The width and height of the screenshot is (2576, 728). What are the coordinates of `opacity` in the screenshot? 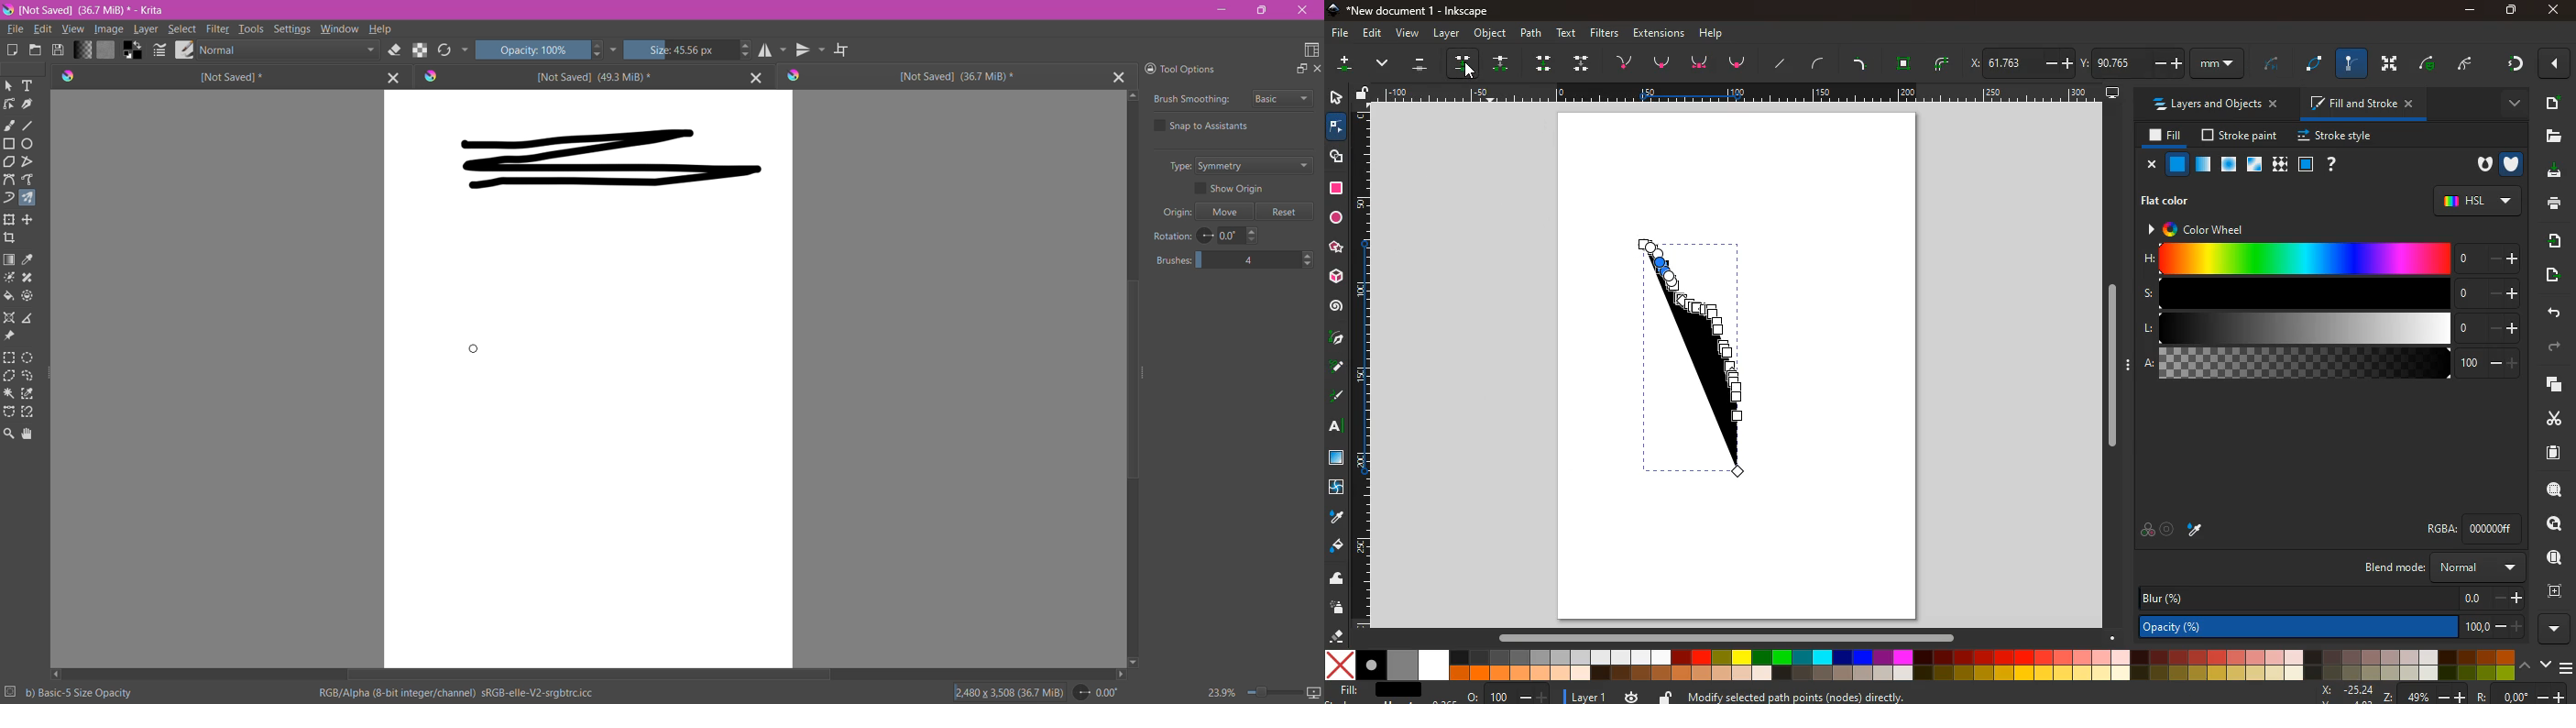 It's located at (2334, 625).